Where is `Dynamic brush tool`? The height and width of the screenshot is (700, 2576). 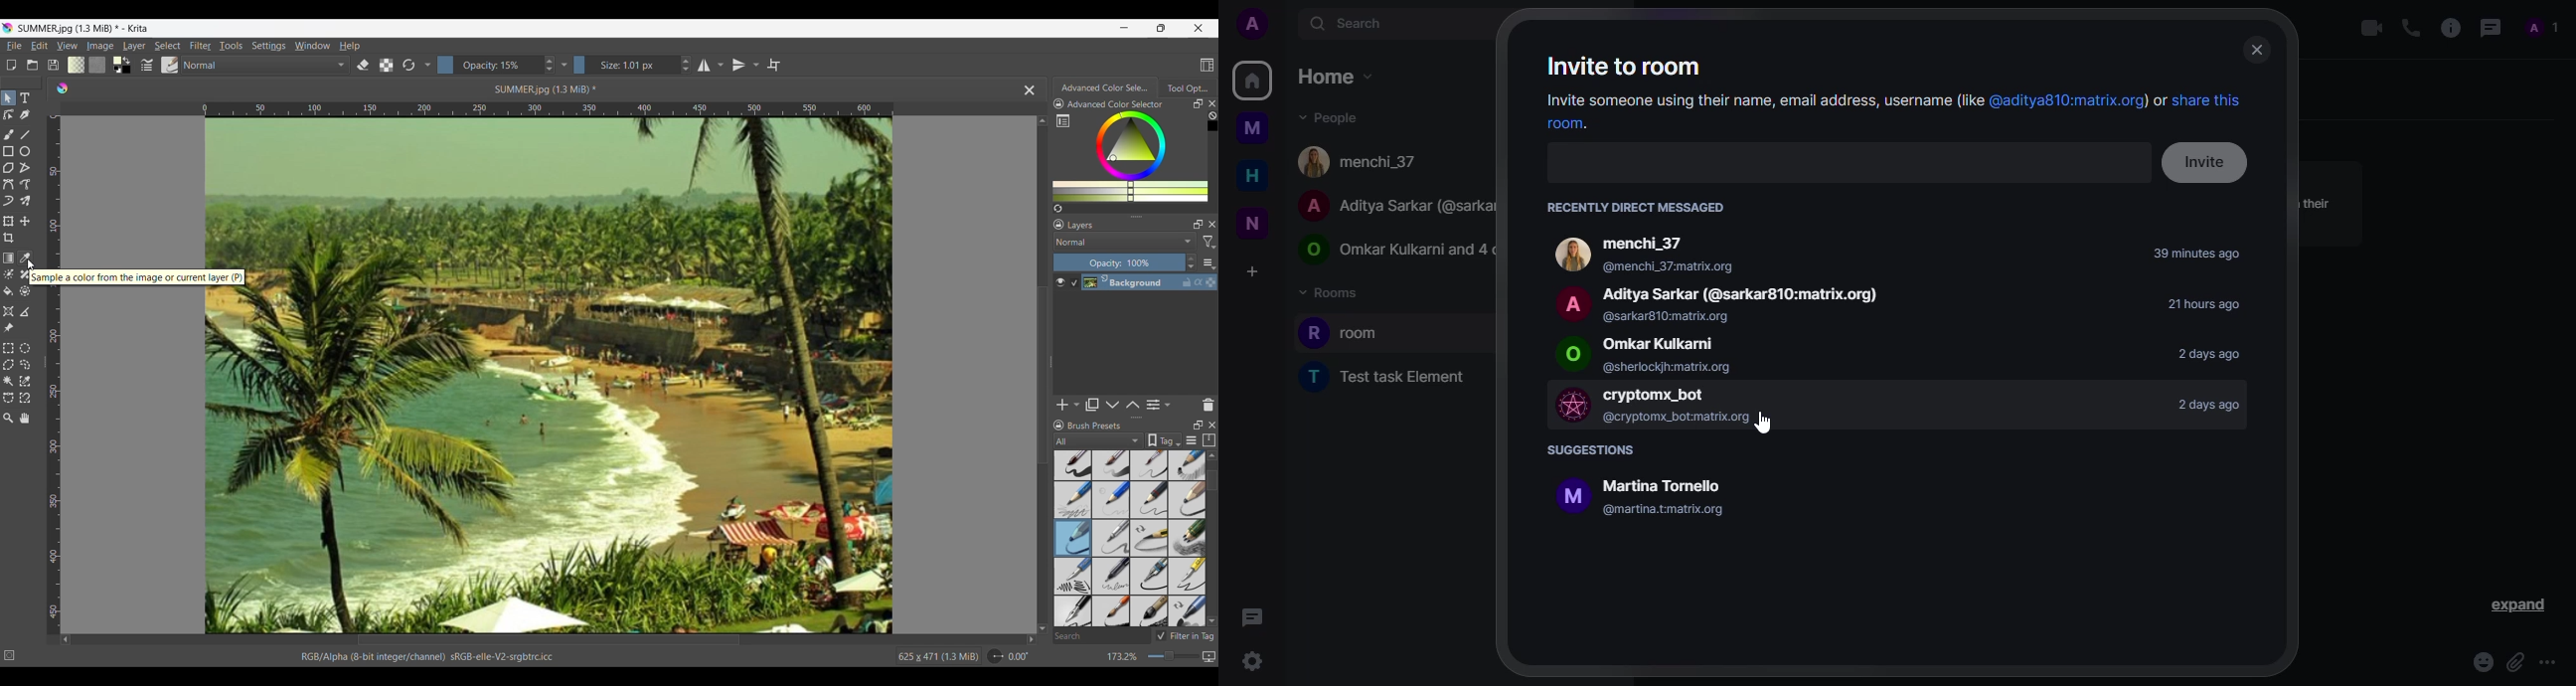 Dynamic brush tool is located at coordinates (8, 201).